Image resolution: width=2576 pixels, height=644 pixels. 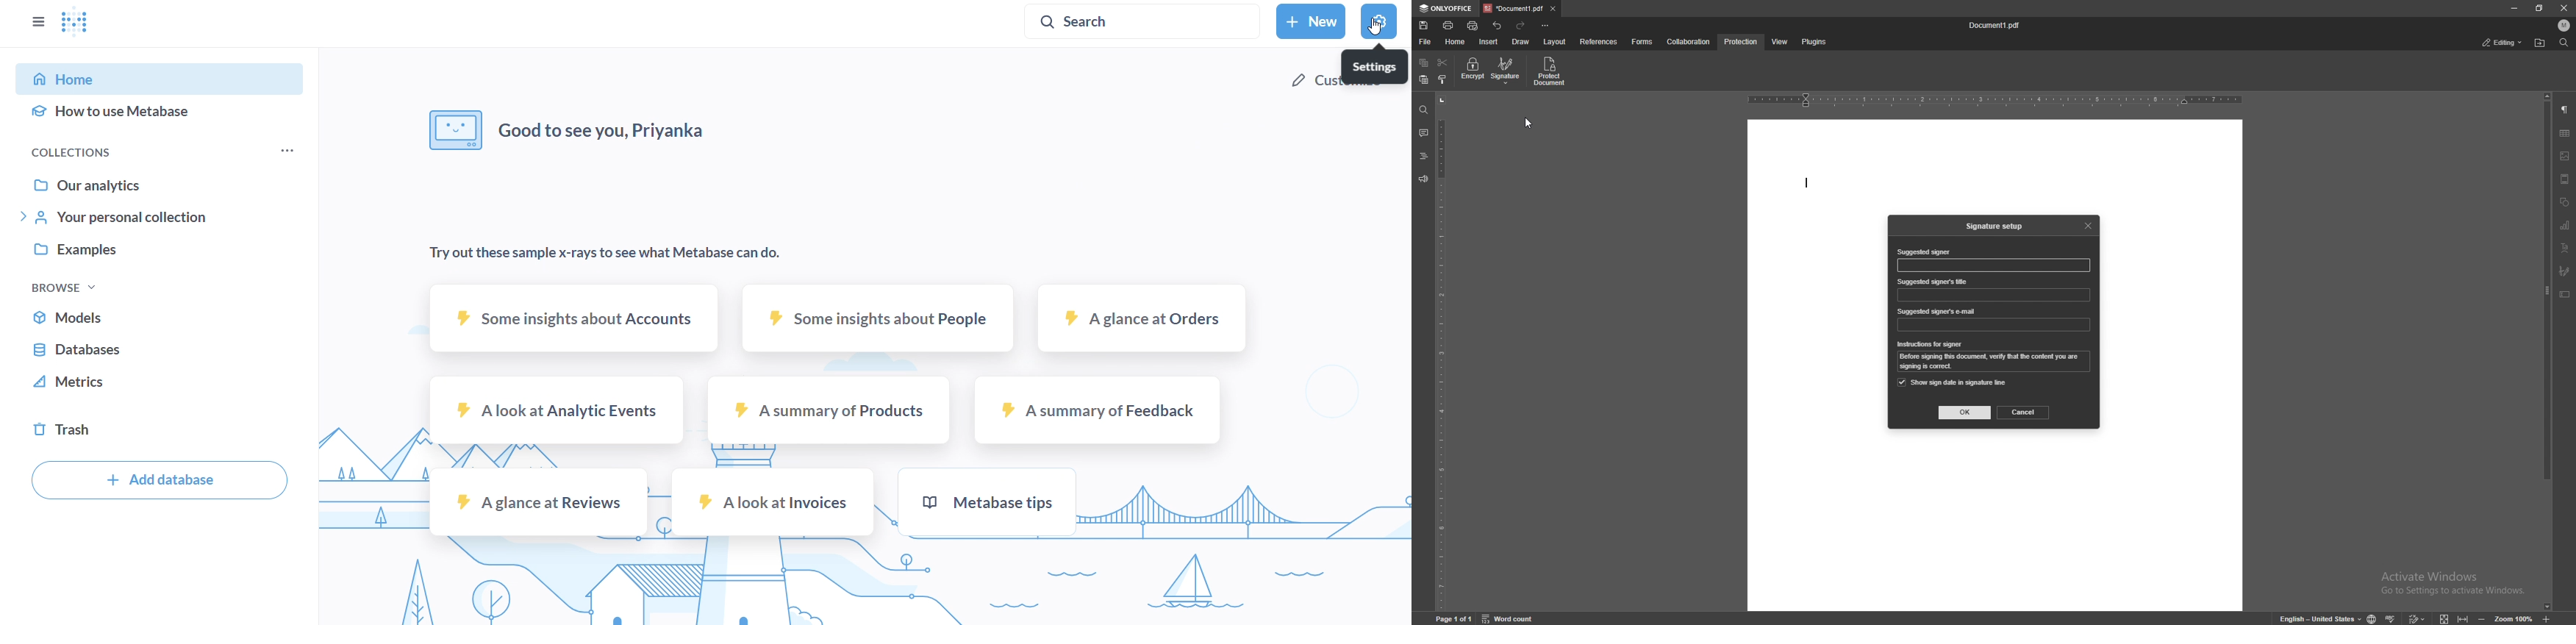 What do you see at coordinates (1806, 183) in the screenshot?
I see `typing start` at bounding box center [1806, 183].